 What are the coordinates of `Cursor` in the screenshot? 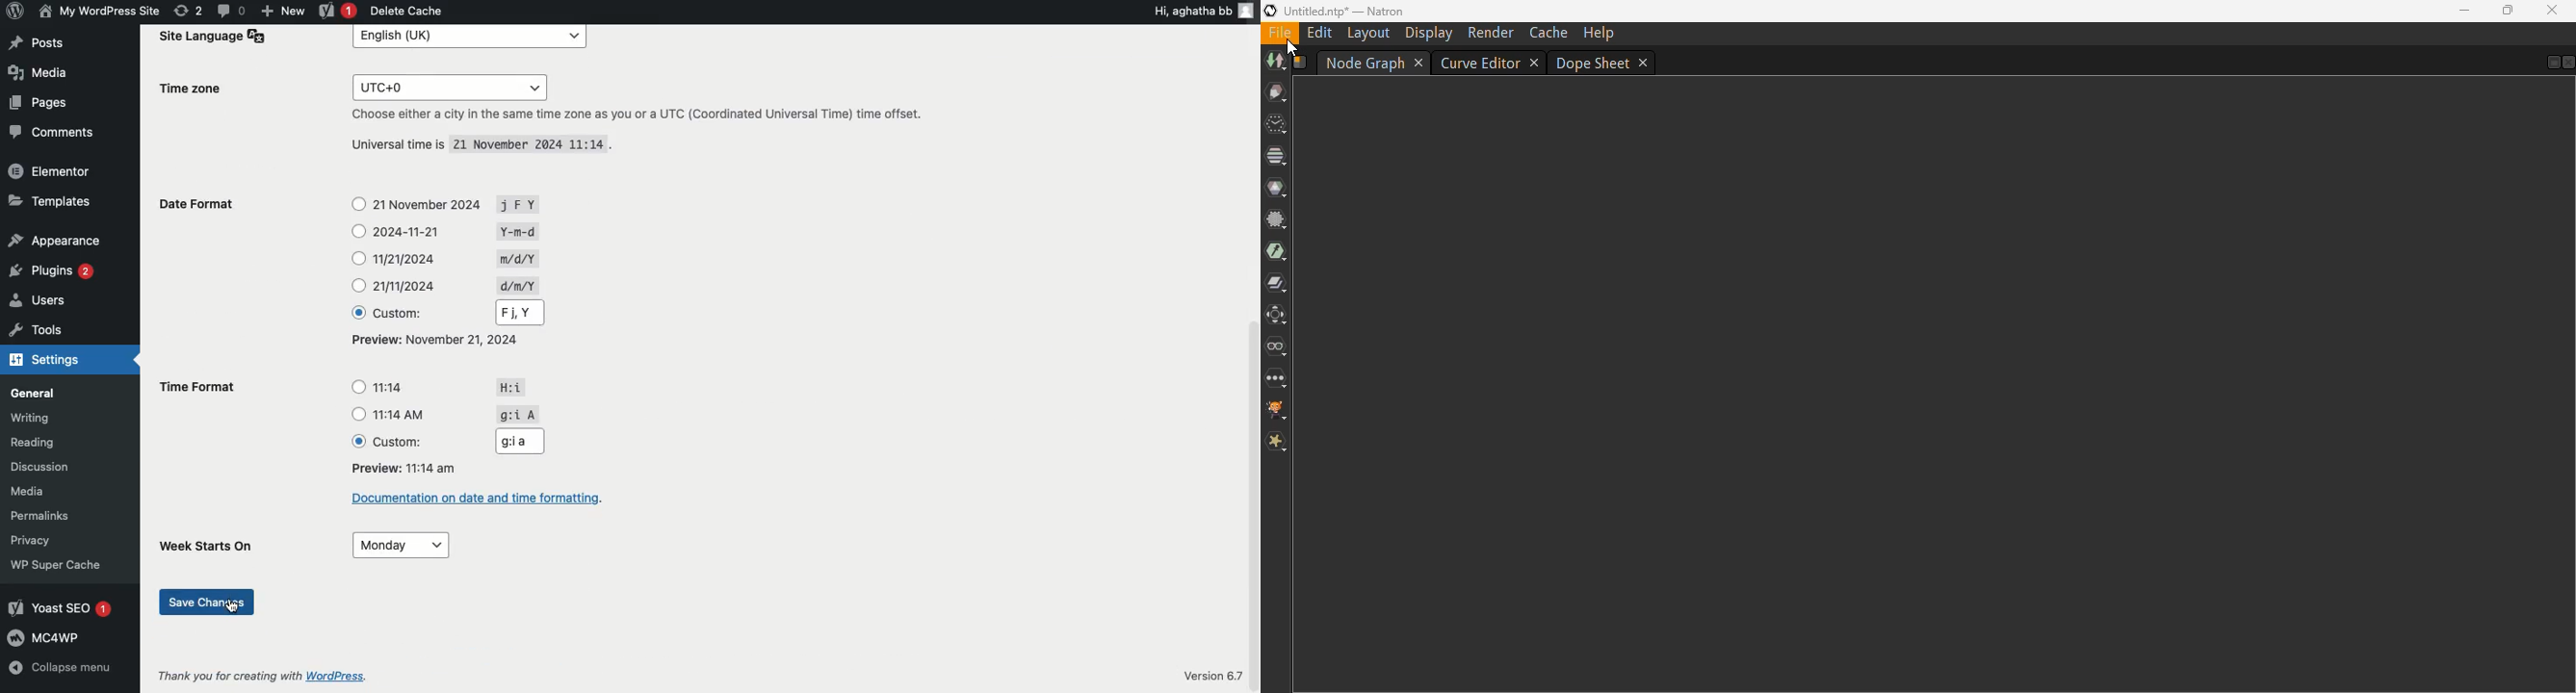 It's located at (235, 609).